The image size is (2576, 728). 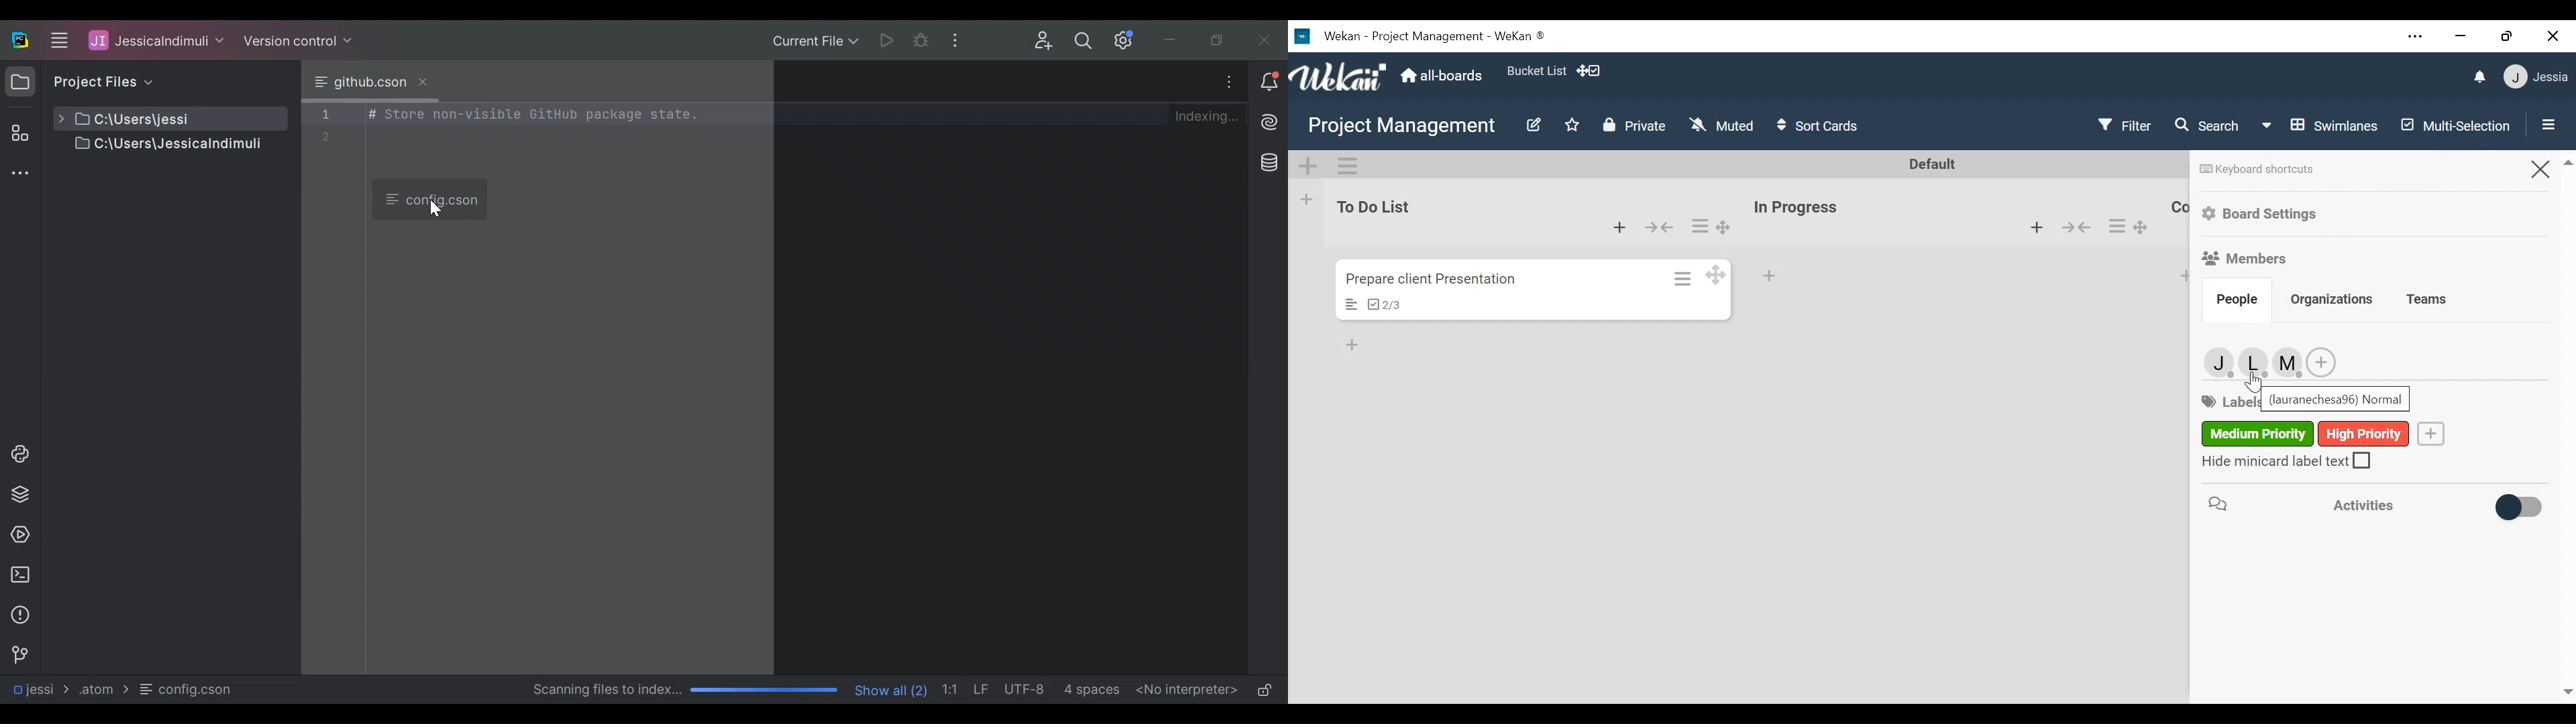 What do you see at coordinates (2253, 381) in the screenshot?
I see `Cursor` at bounding box center [2253, 381].